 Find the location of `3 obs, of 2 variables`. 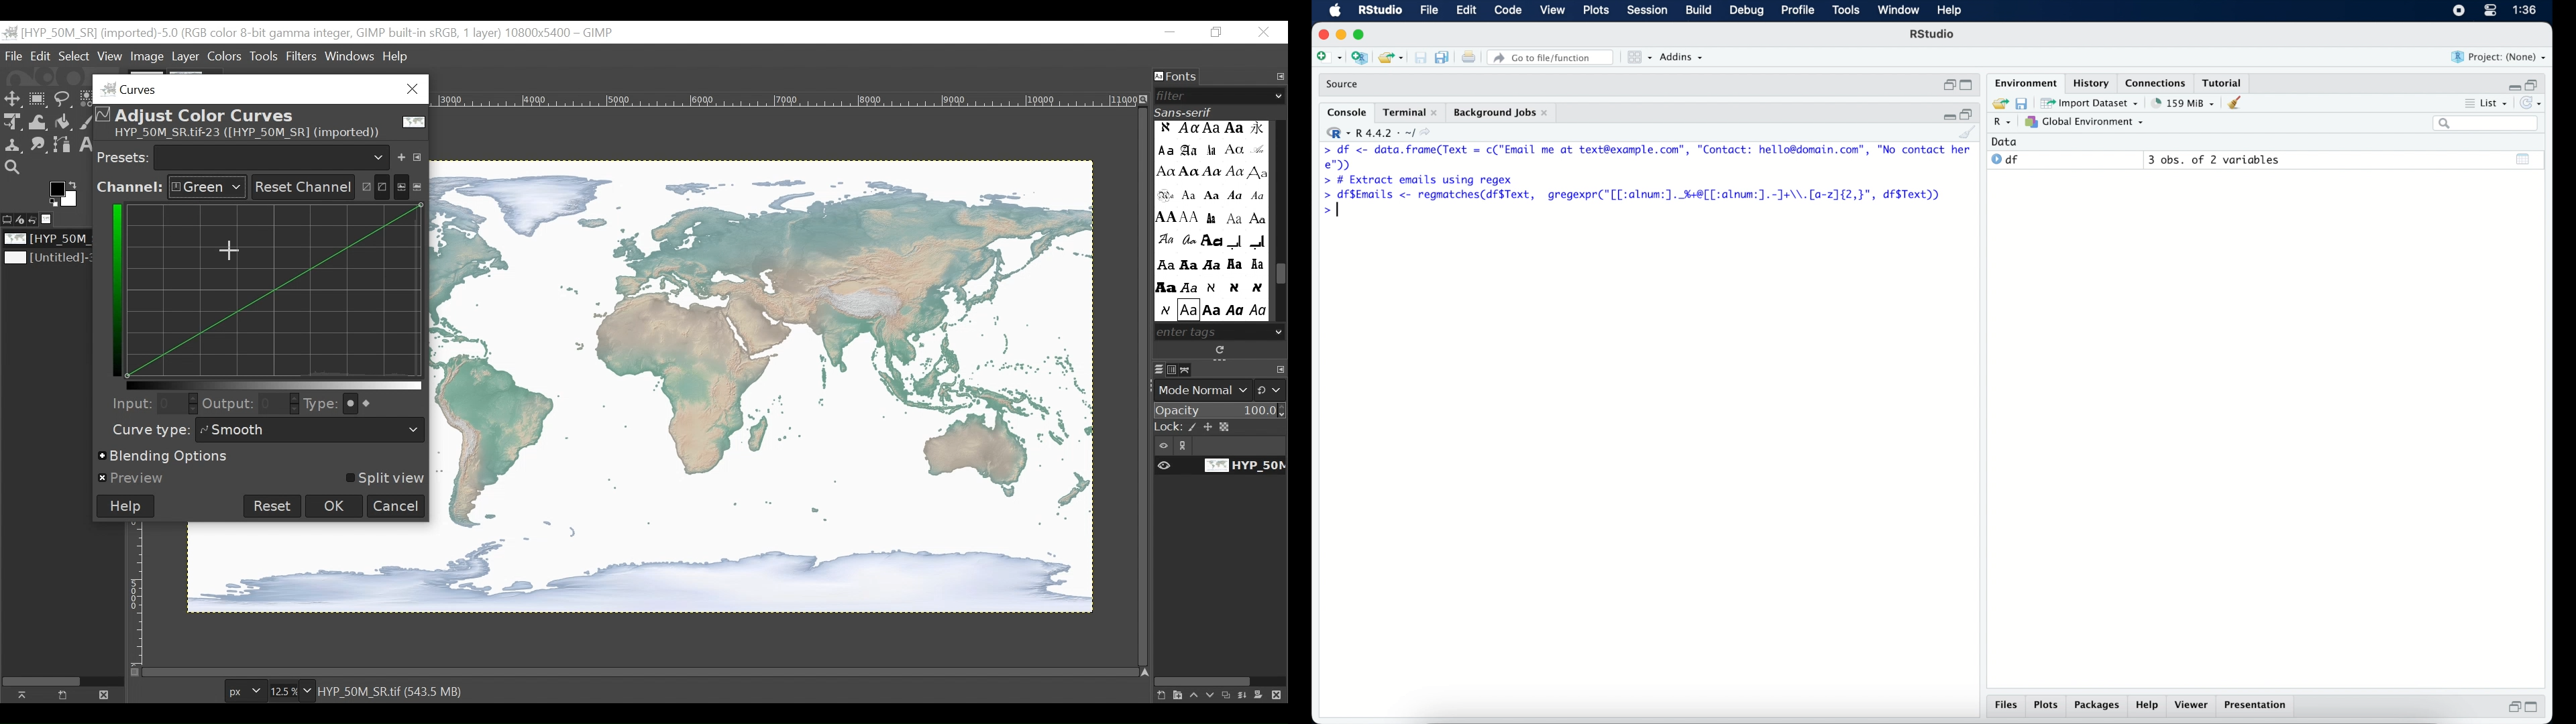

3 obs, of 2 variables is located at coordinates (2214, 160).